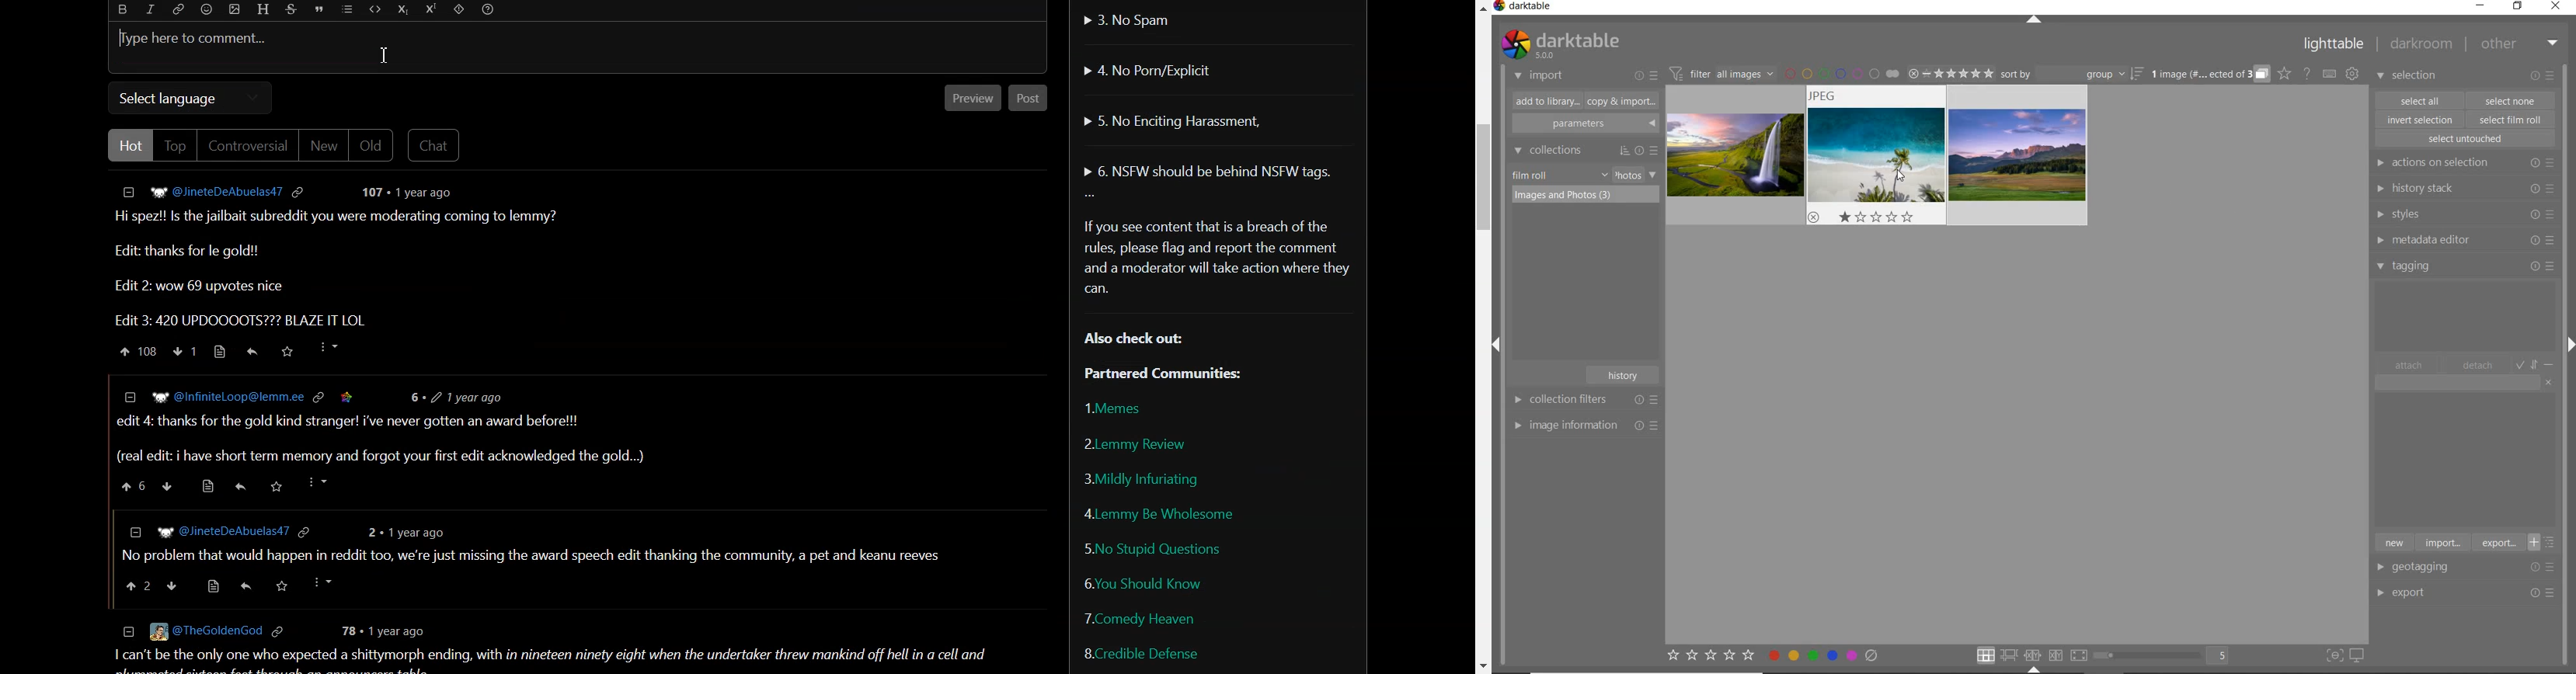 The height and width of the screenshot is (700, 2576). Describe the element at coordinates (206, 9) in the screenshot. I see `Emoji` at that location.